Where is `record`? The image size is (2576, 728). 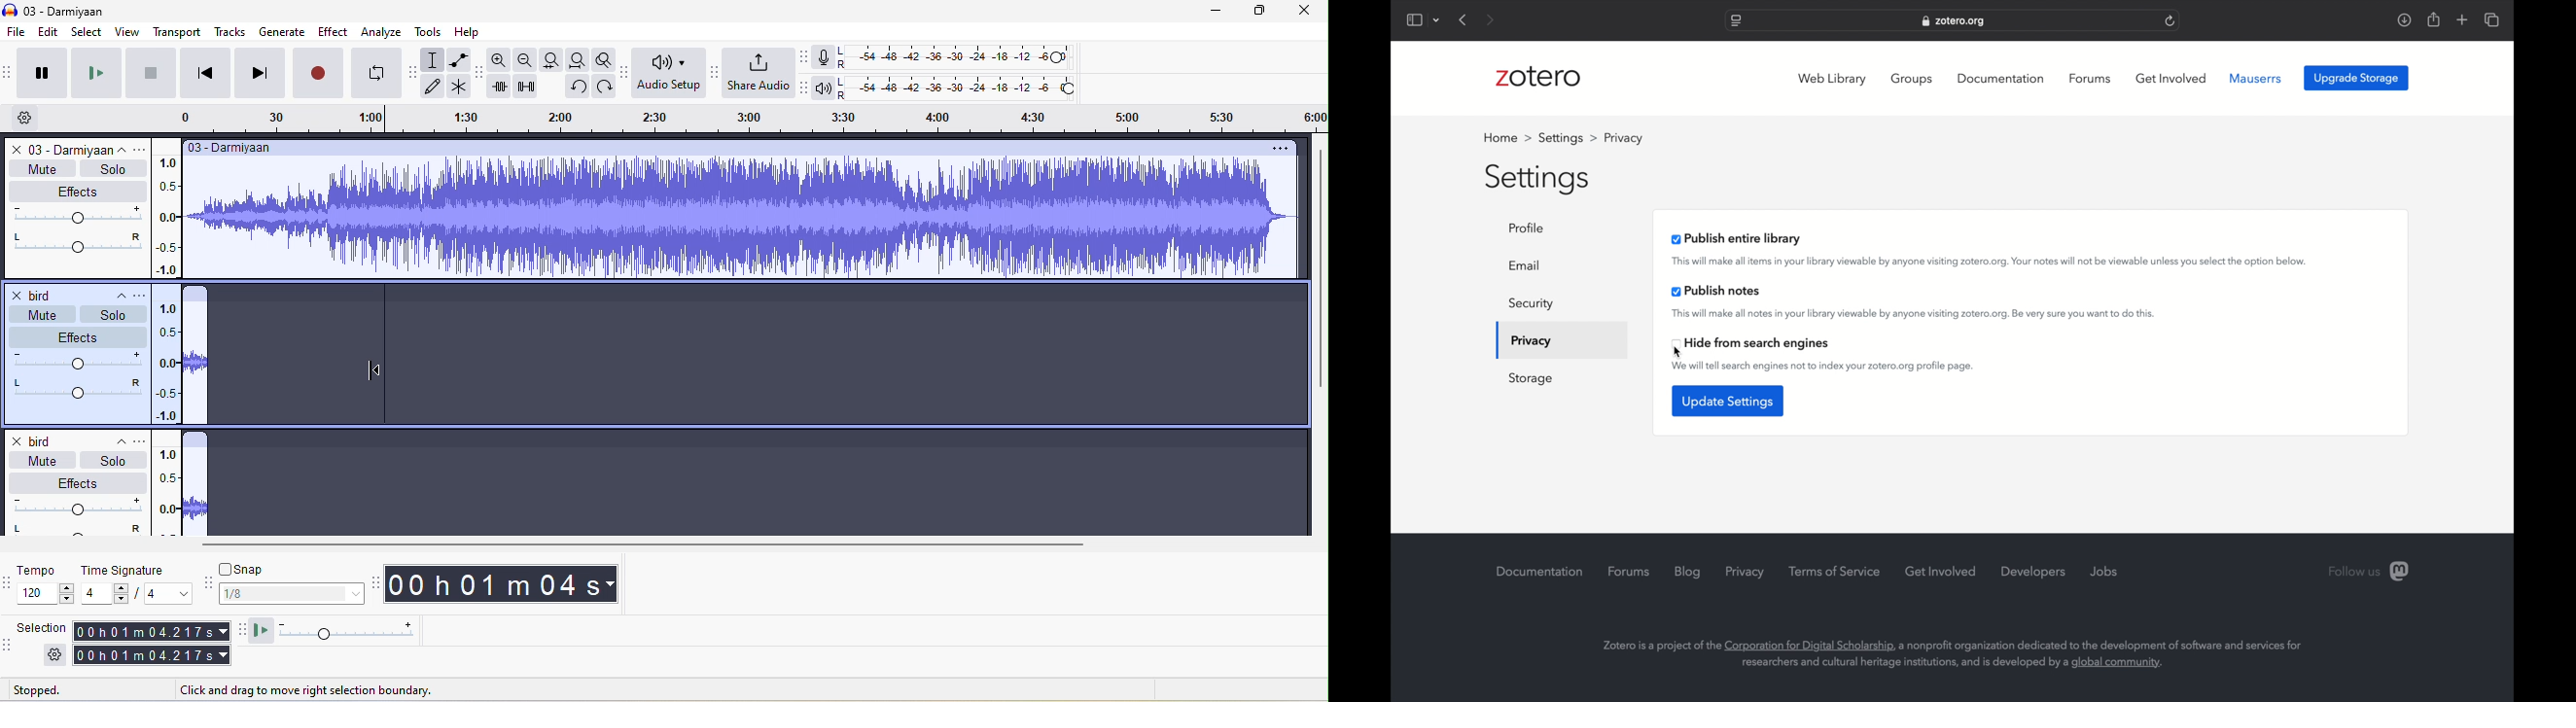
record is located at coordinates (320, 71).